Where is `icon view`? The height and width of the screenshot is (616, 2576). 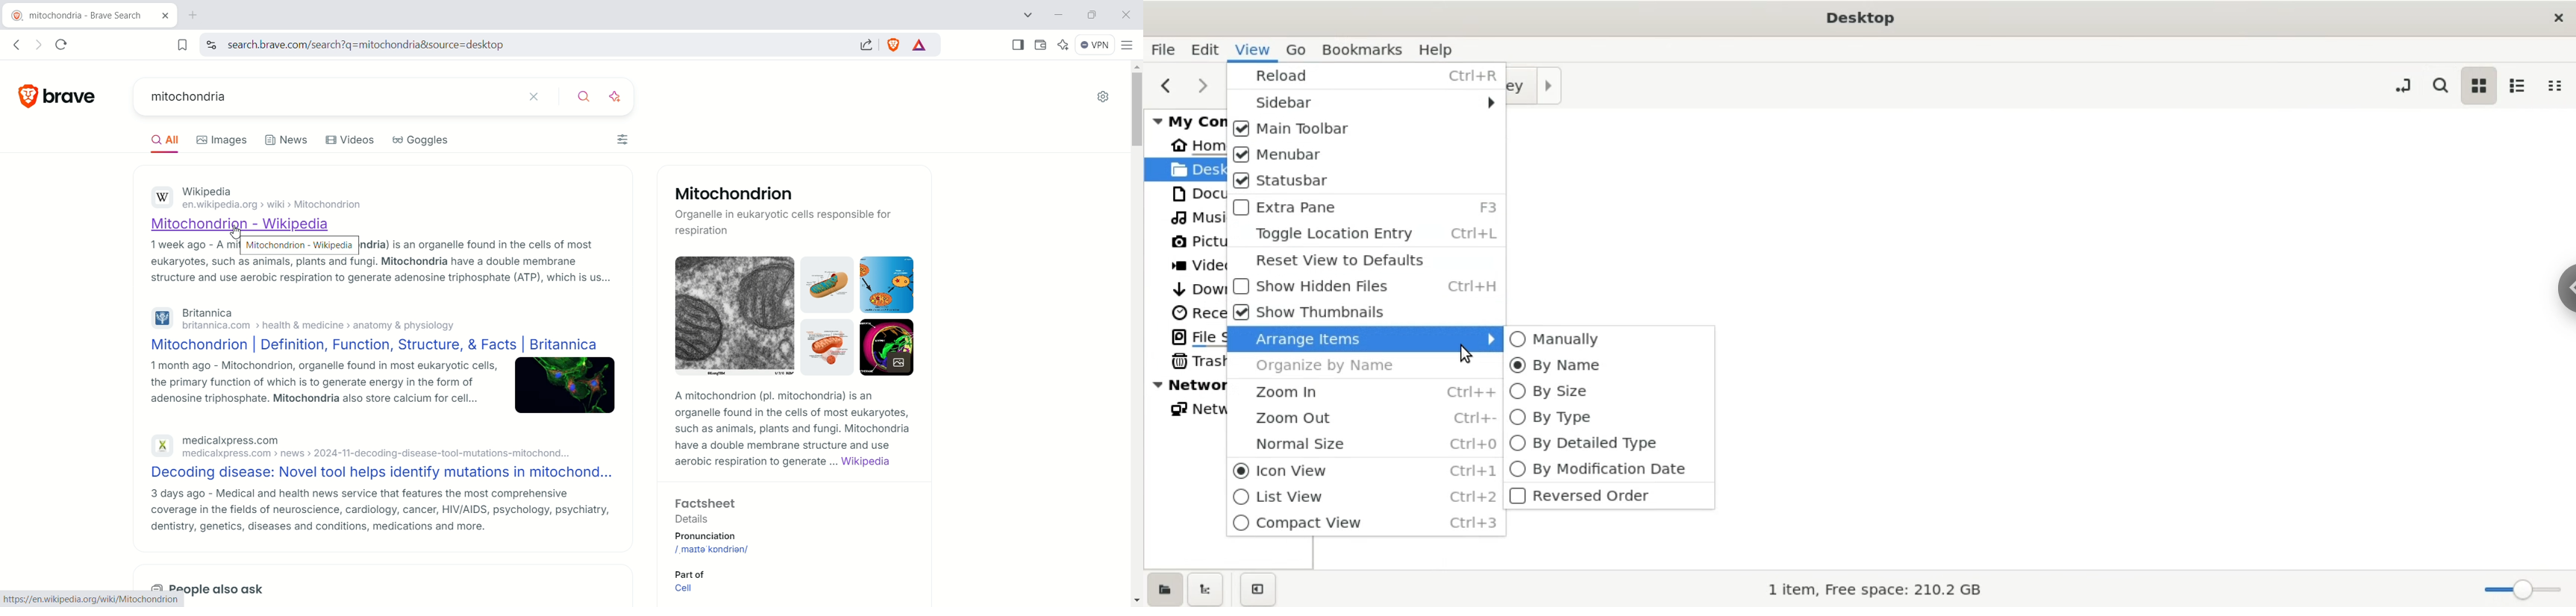 icon view is located at coordinates (2478, 87).